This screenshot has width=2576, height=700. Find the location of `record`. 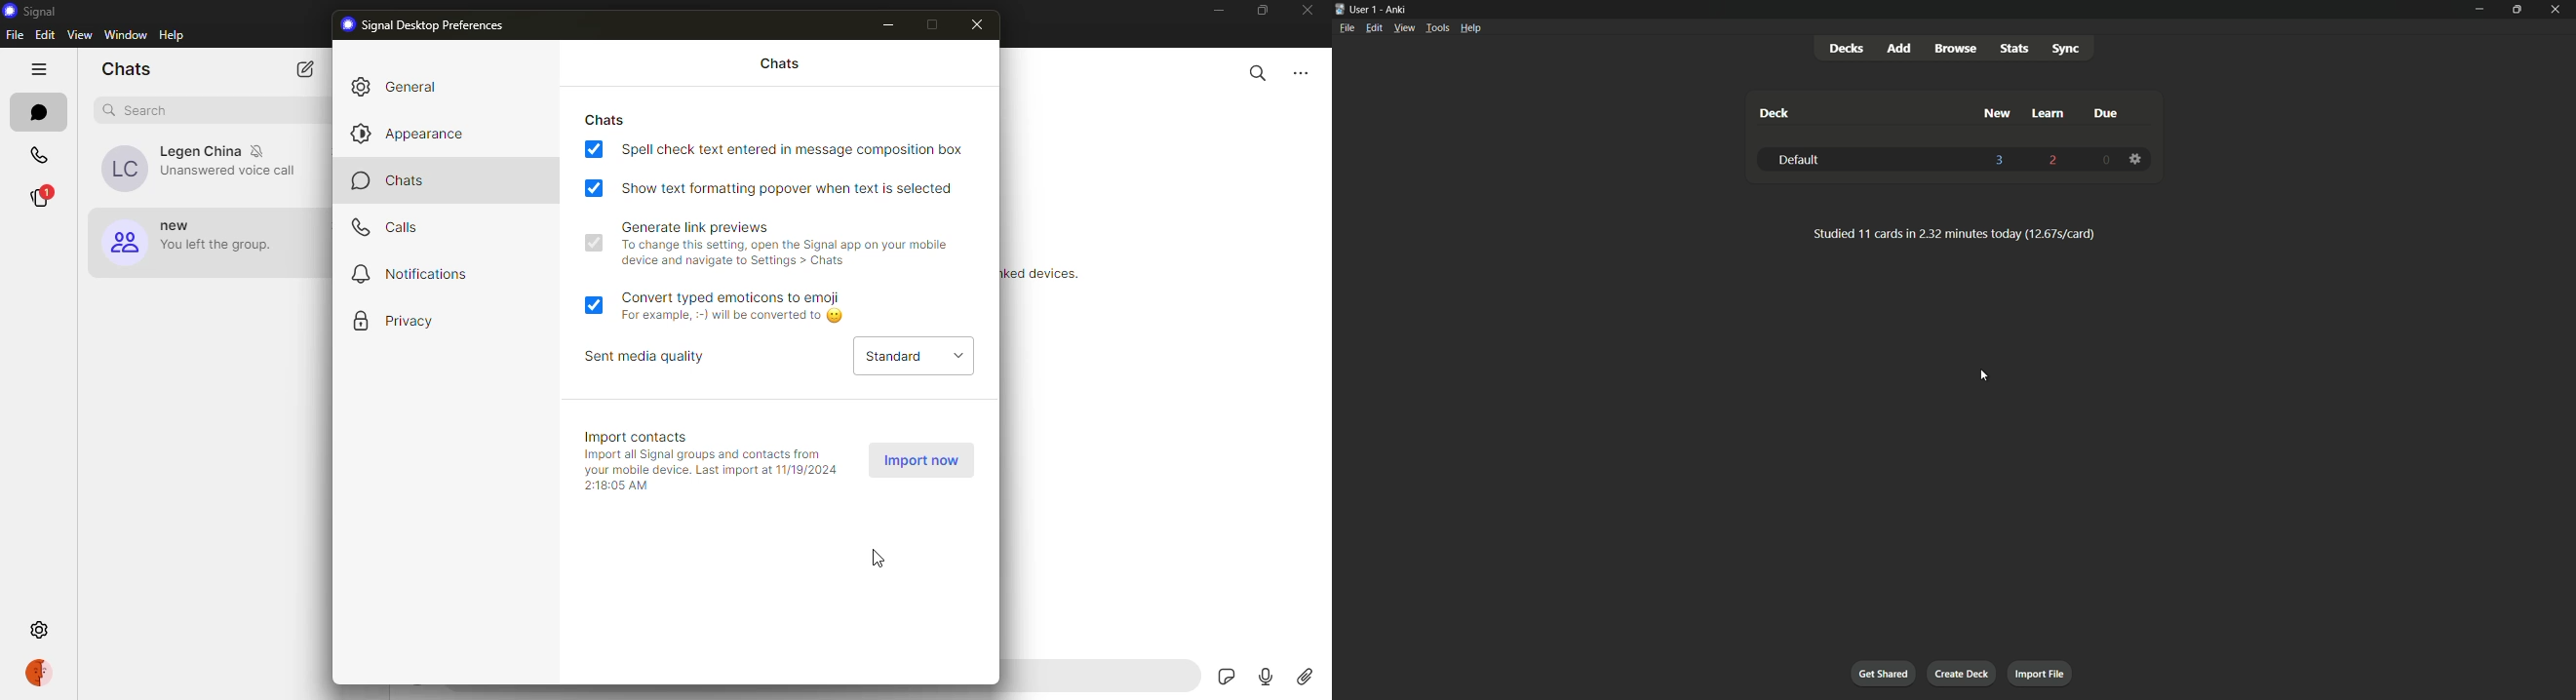

record is located at coordinates (1269, 678).